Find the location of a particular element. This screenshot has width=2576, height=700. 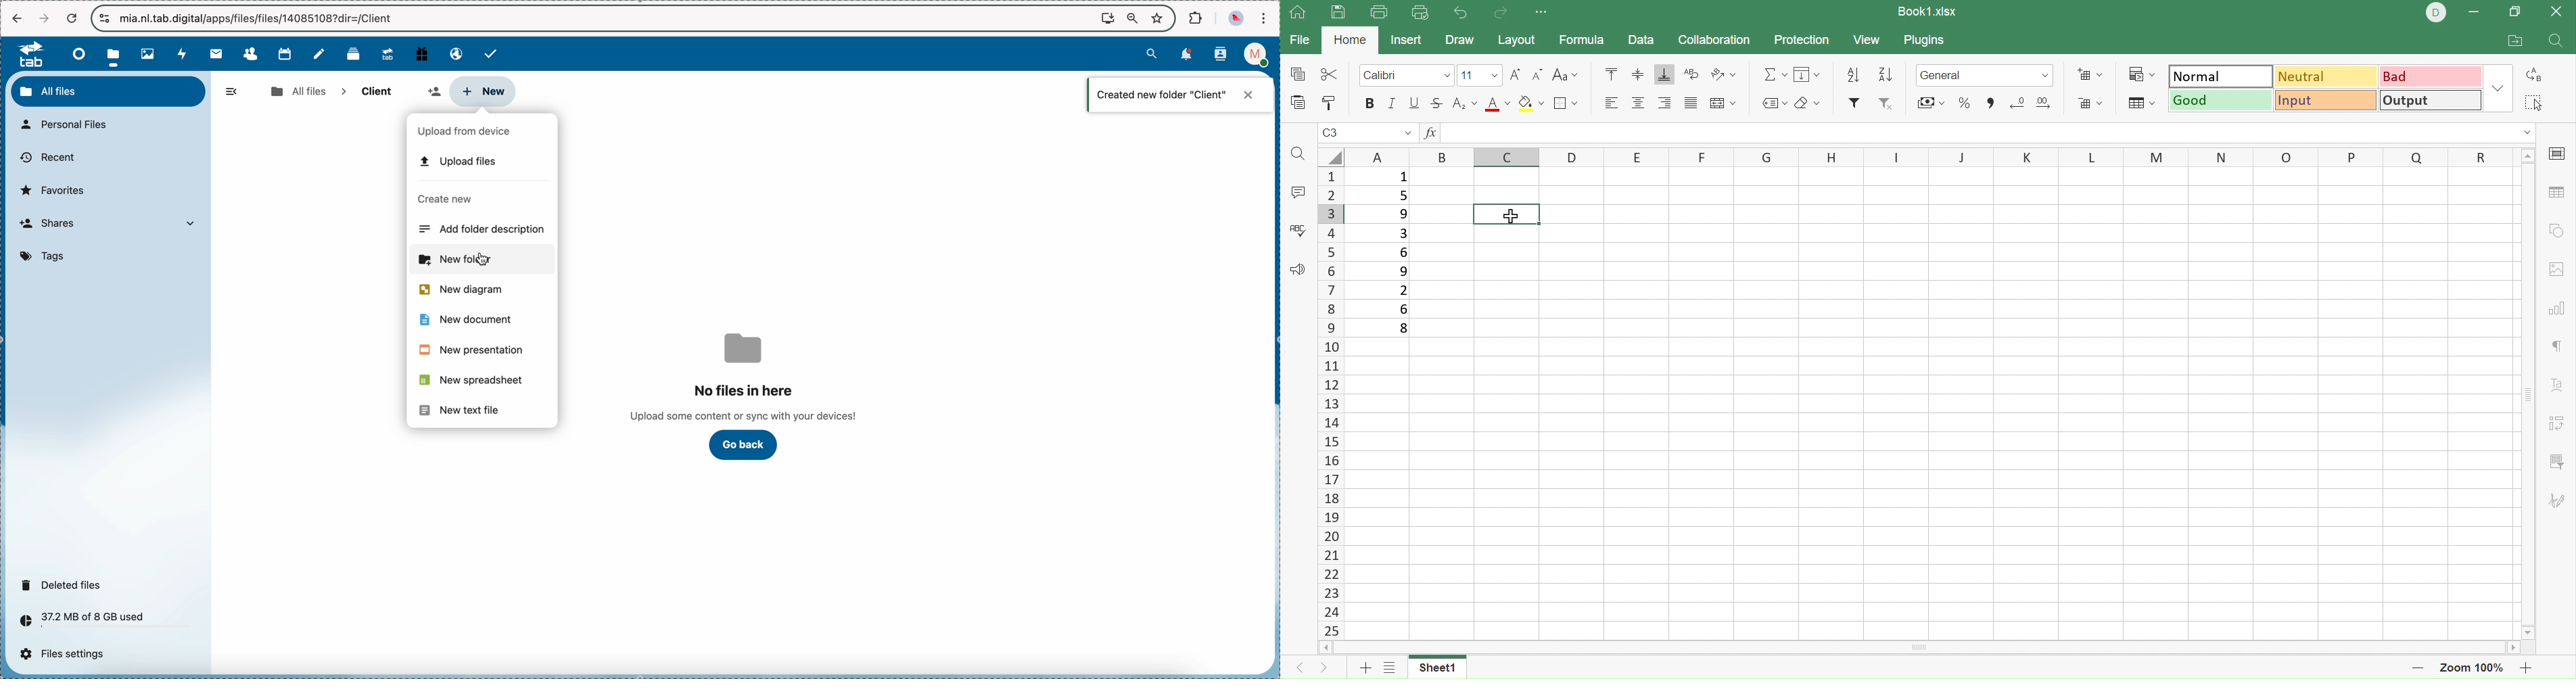

Spell checking is located at coordinates (1297, 230).